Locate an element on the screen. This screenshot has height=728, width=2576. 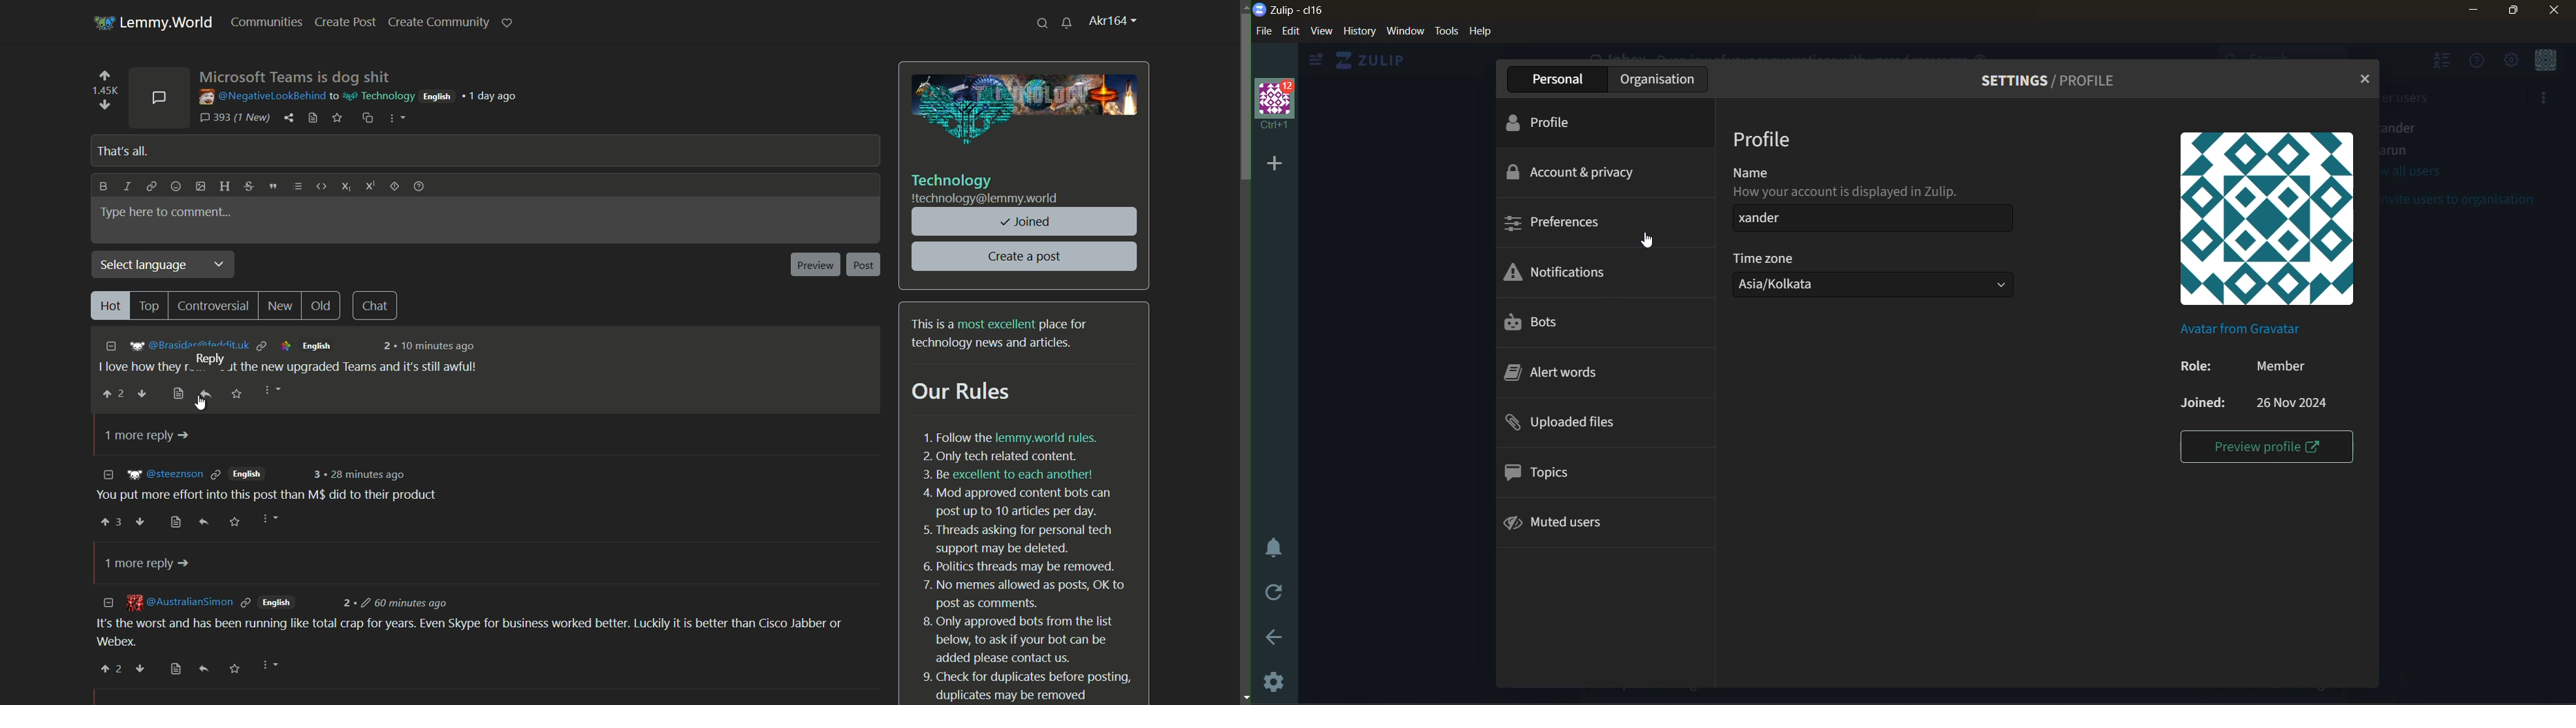
more options is located at coordinates (394, 118).